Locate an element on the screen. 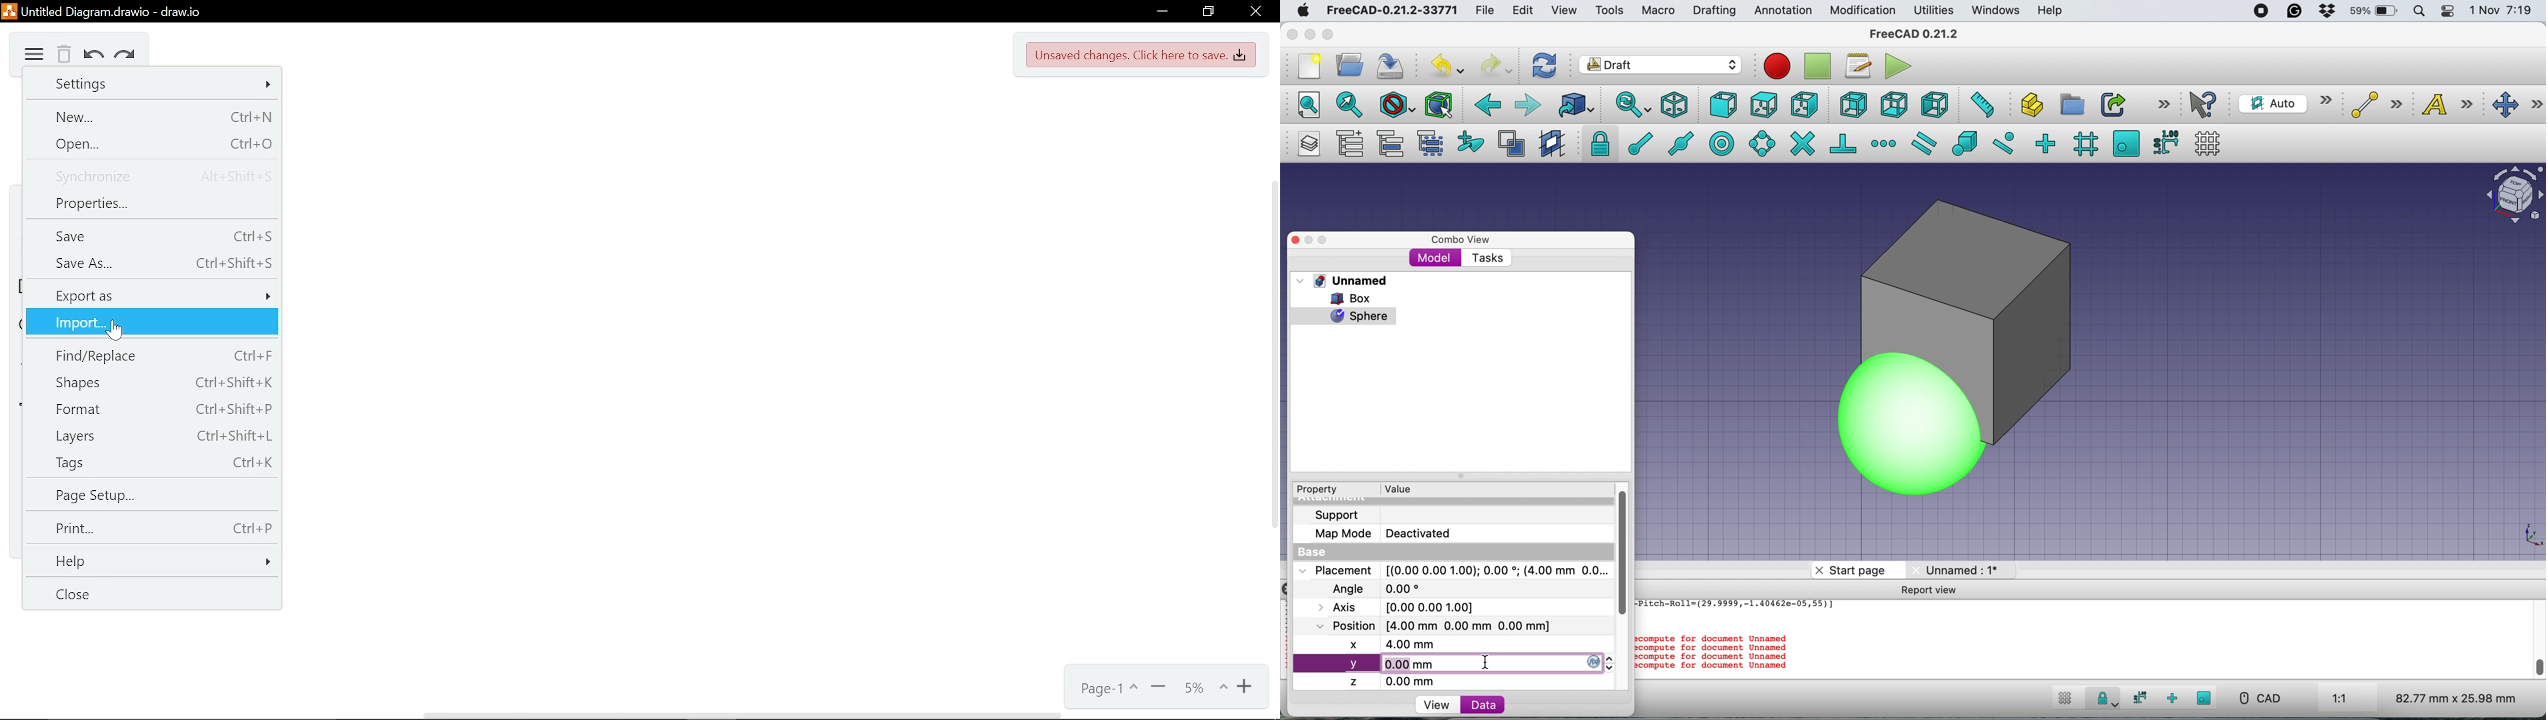 The image size is (2548, 728). go to linked object is located at coordinates (1576, 105).